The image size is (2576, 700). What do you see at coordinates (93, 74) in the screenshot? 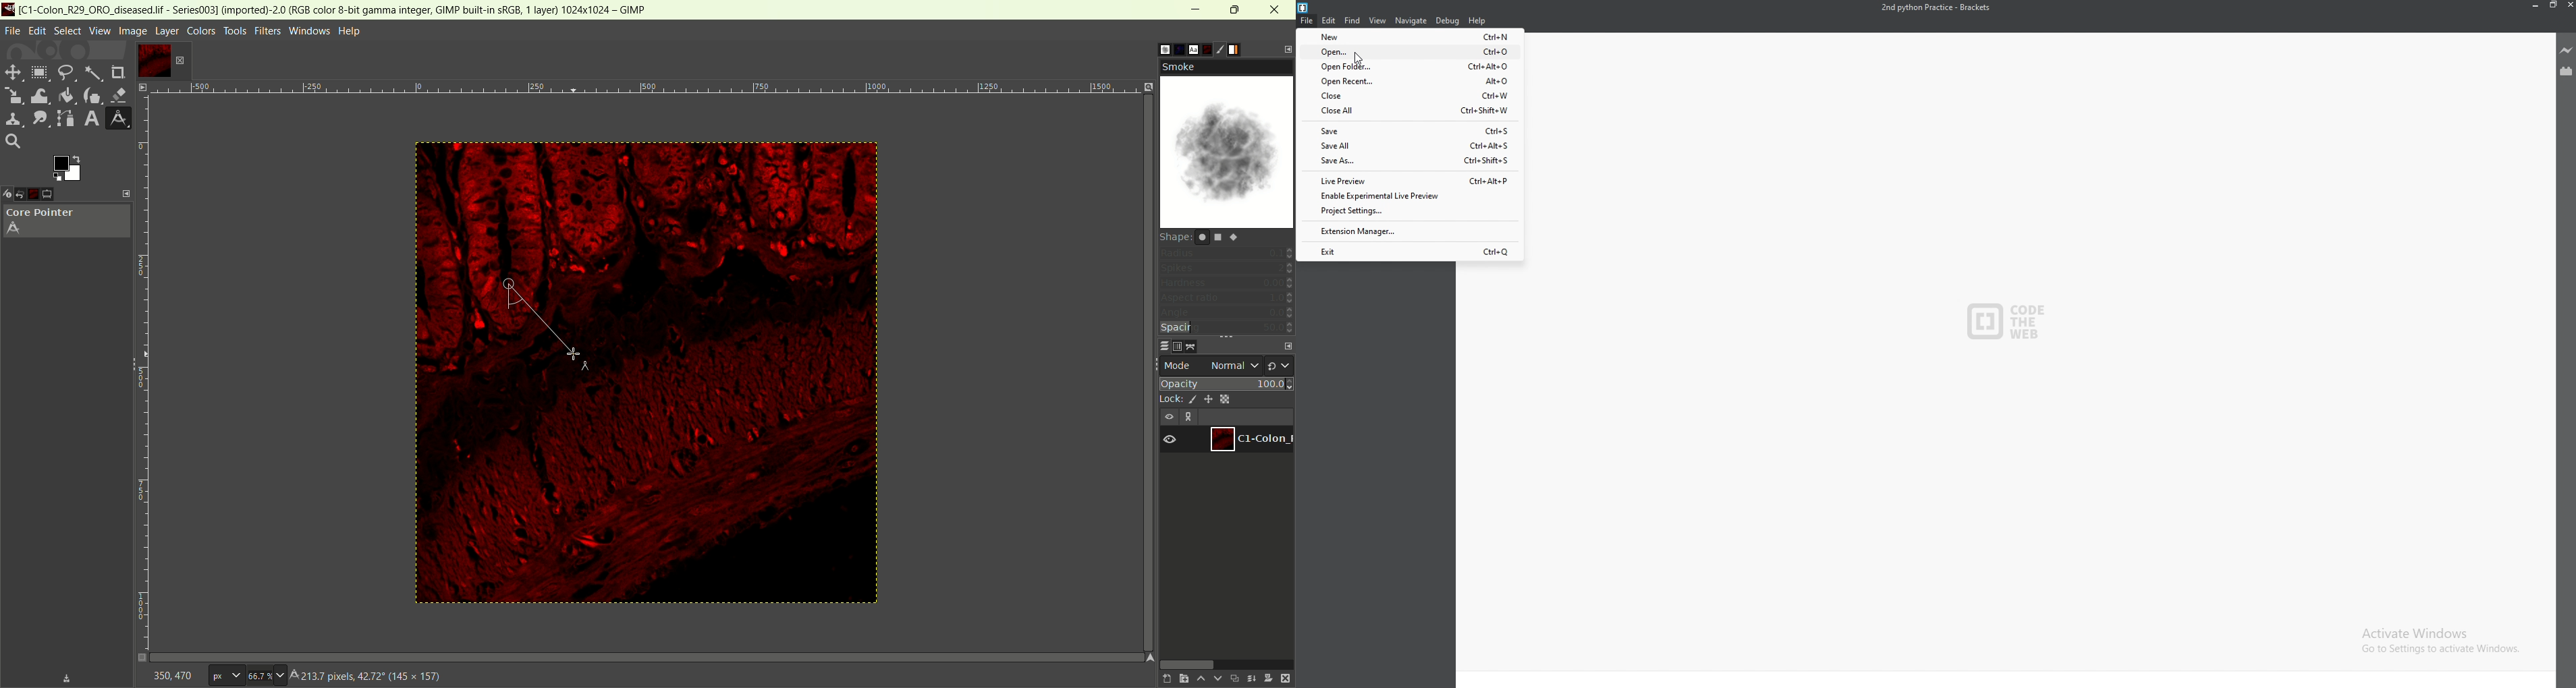
I see `fuzzy select tool` at bounding box center [93, 74].